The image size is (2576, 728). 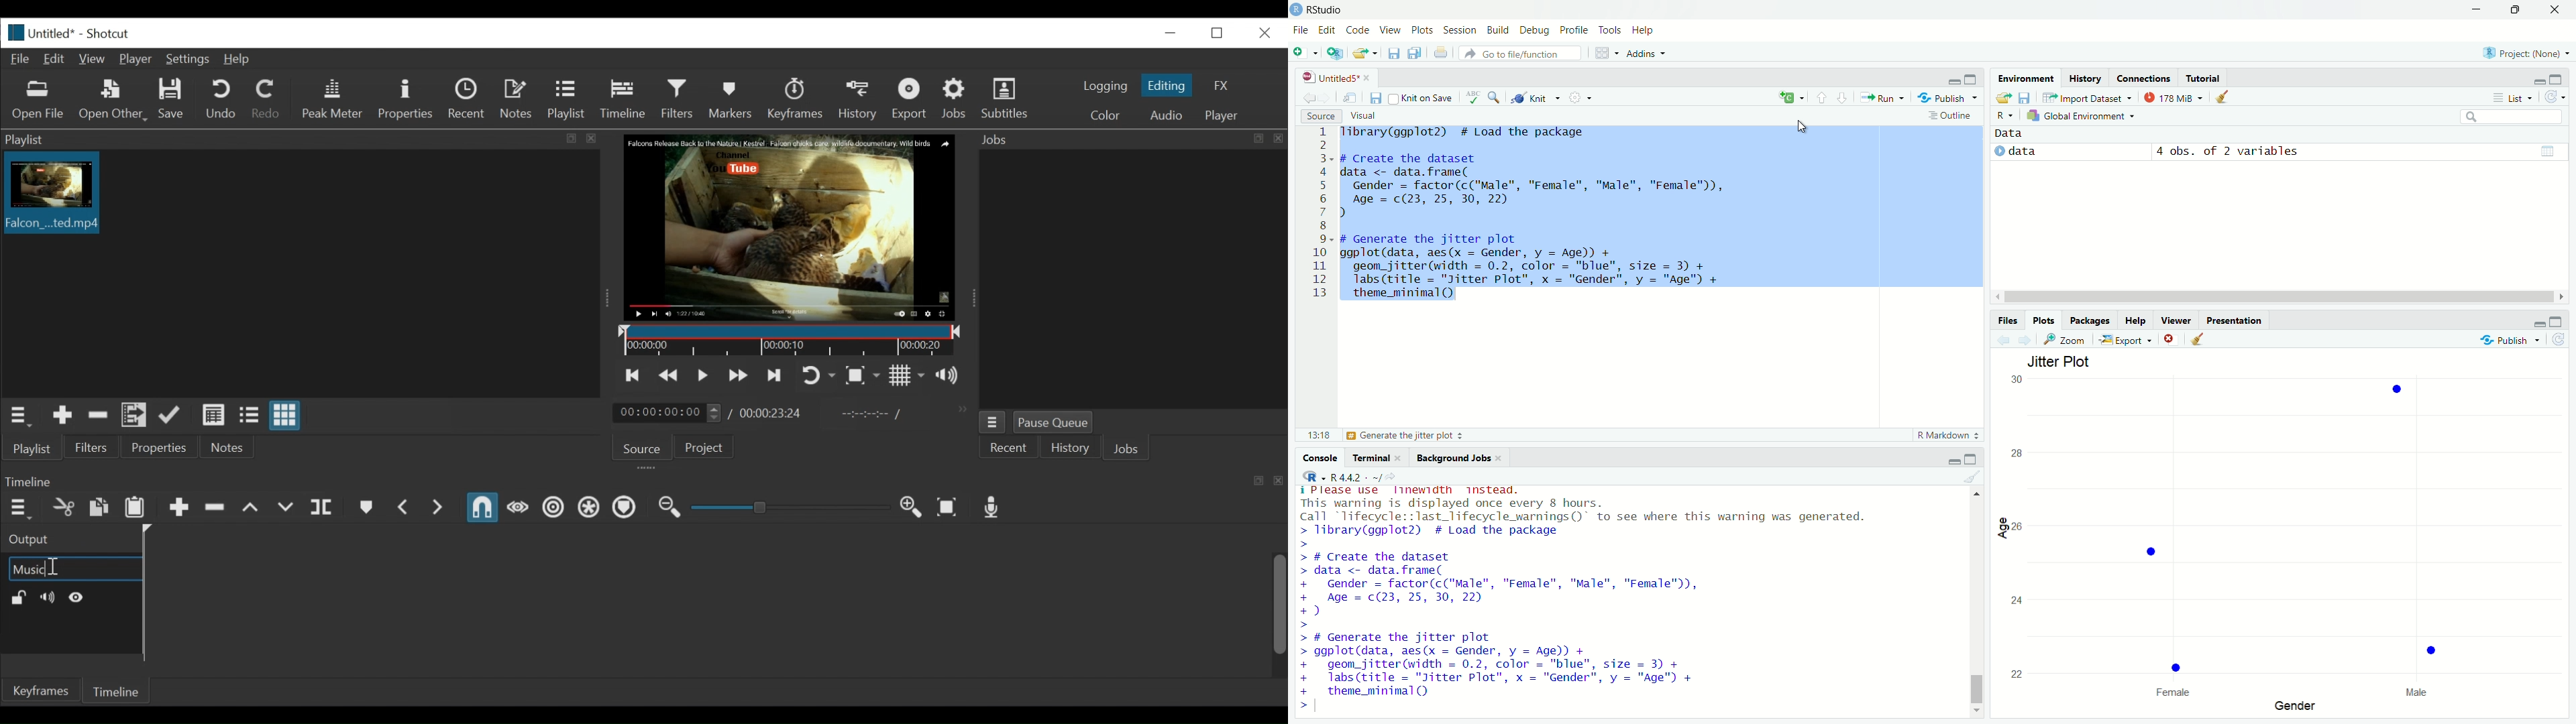 I want to click on code to generate the jitter plot, so click(x=1520, y=666).